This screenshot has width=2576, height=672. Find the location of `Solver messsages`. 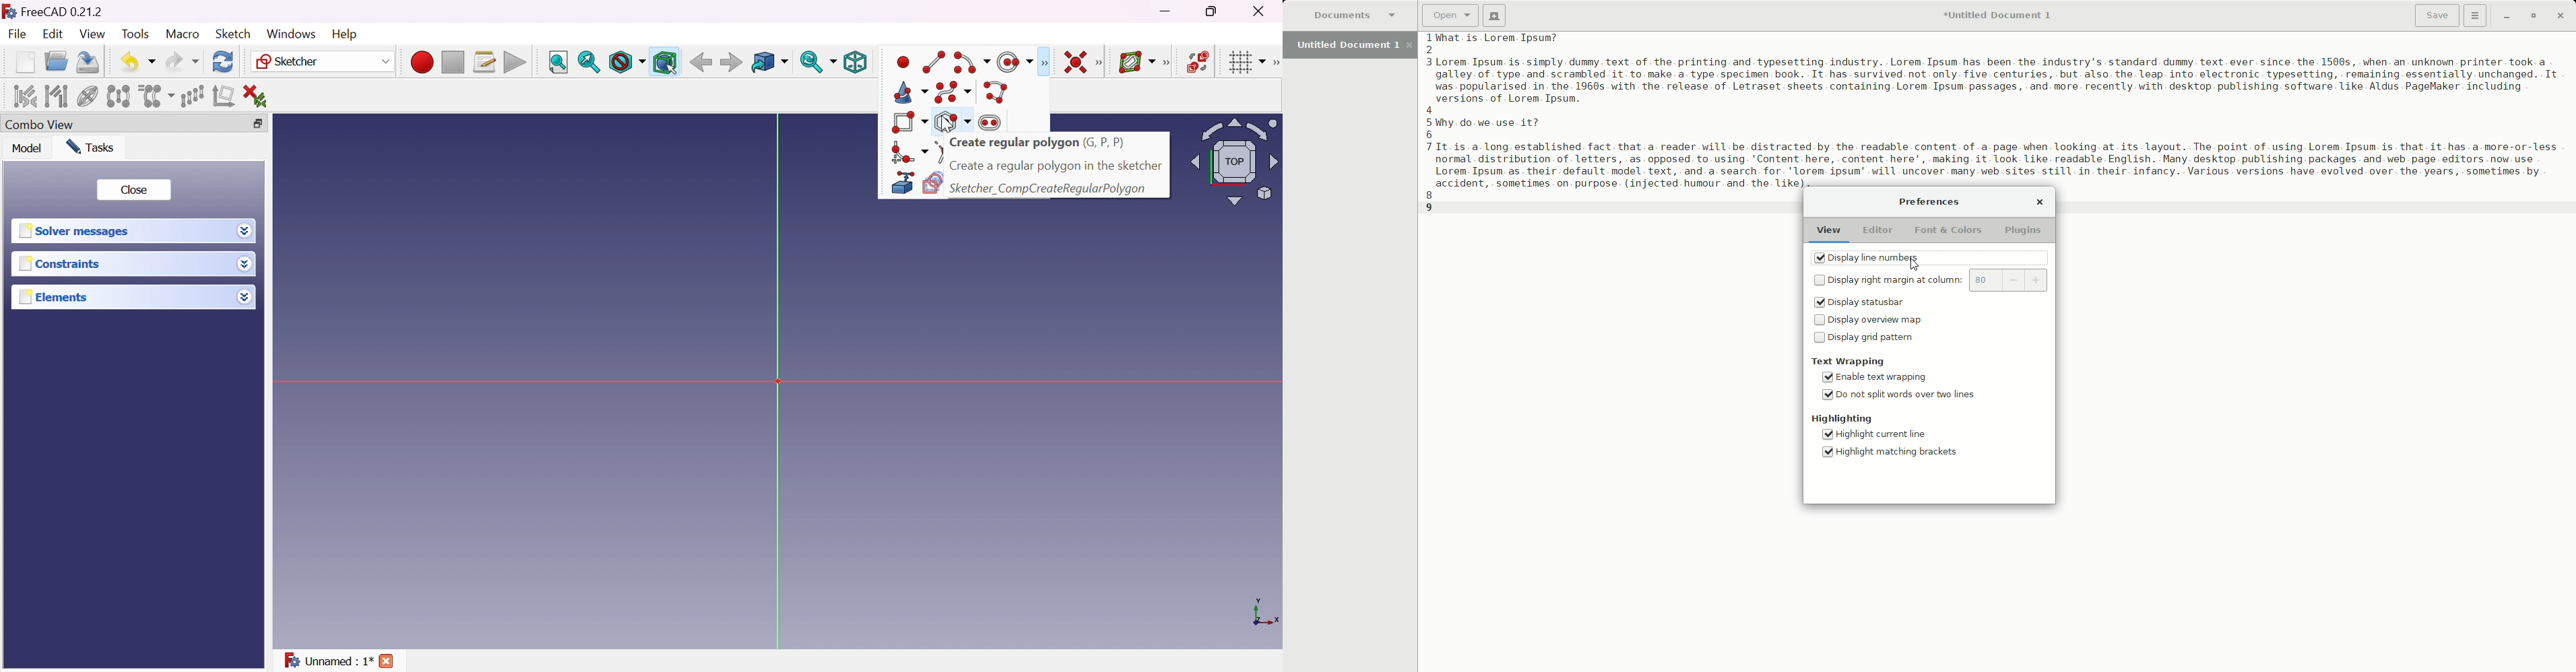

Solver messsages is located at coordinates (77, 231).